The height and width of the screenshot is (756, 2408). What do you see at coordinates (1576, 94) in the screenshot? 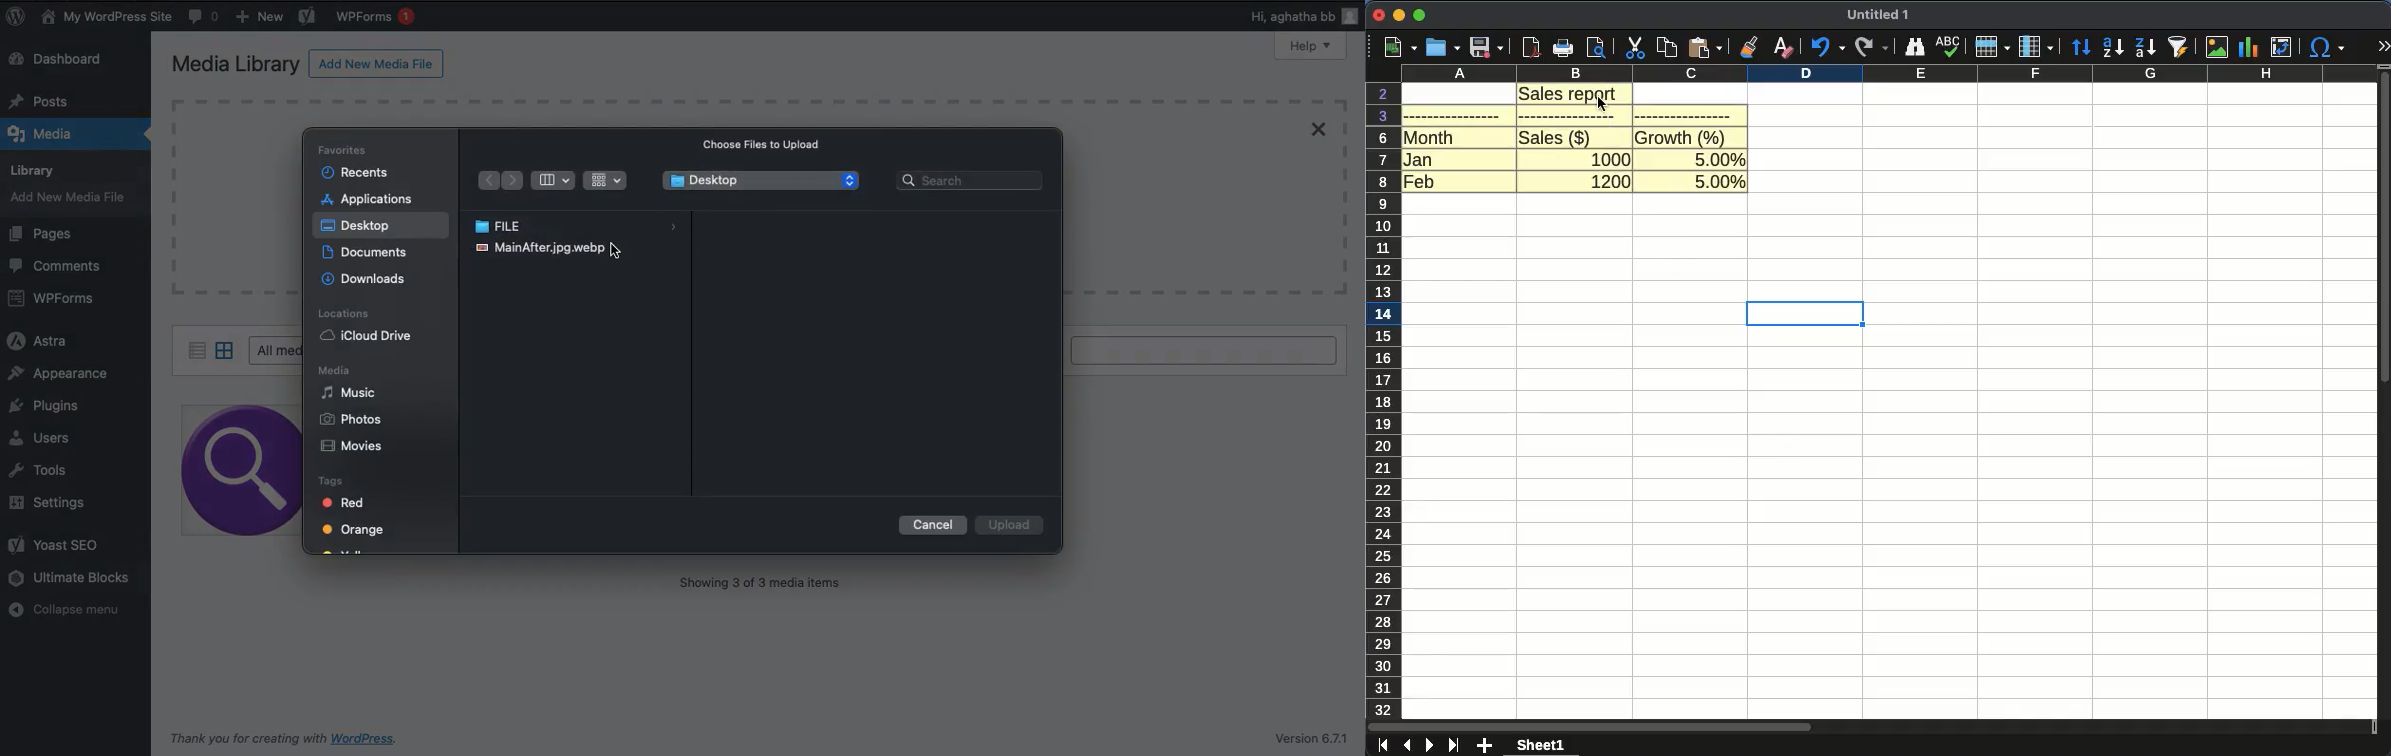
I see `sales report` at bounding box center [1576, 94].